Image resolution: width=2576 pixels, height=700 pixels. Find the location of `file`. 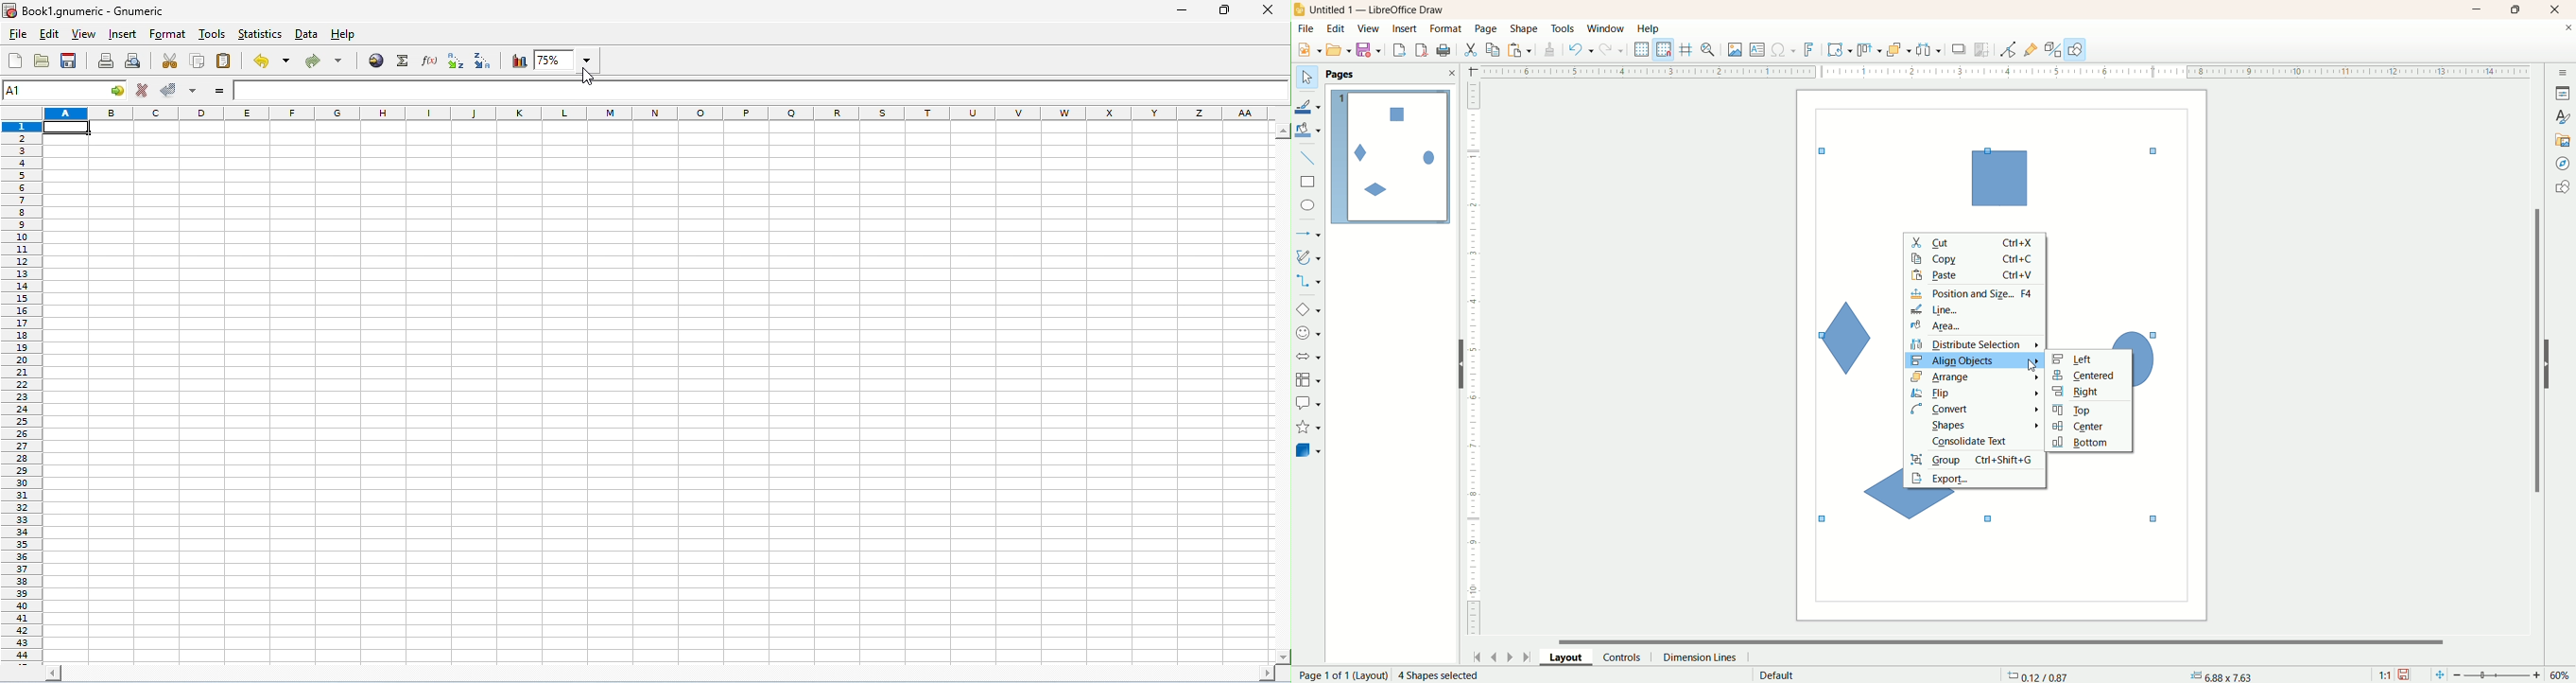

file is located at coordinates (19, 37).